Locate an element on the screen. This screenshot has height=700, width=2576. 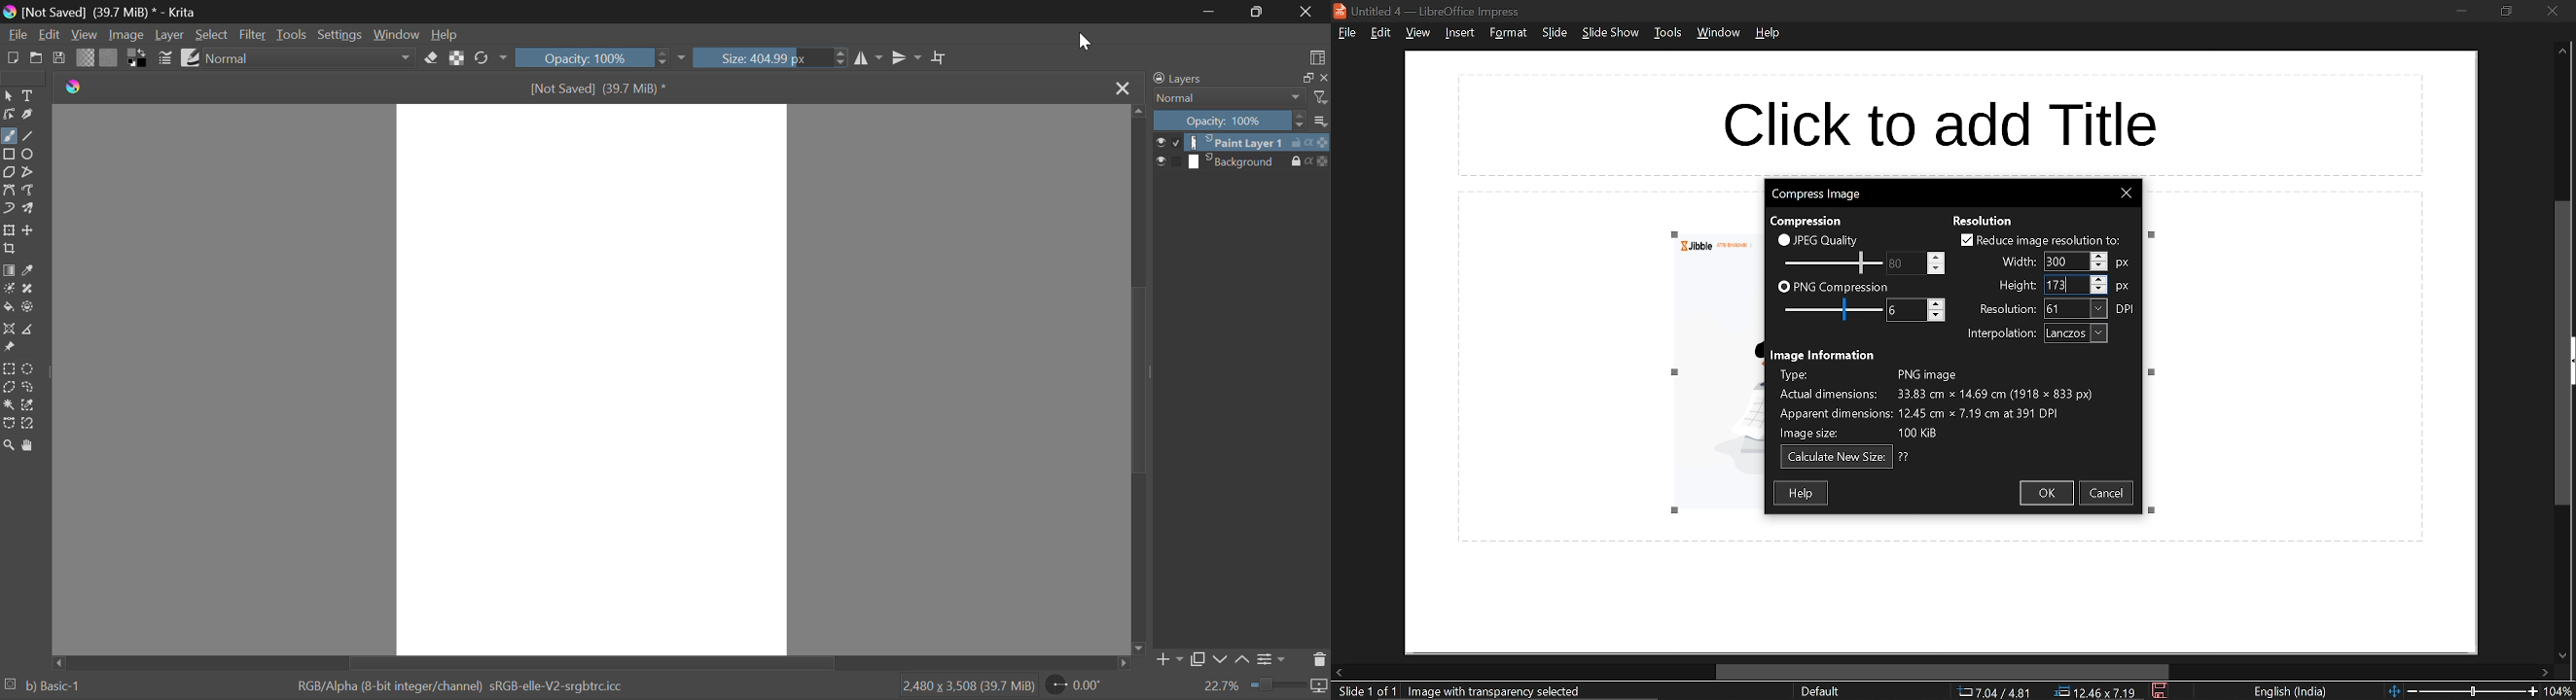
Settings is located at coordinates (340, 34).